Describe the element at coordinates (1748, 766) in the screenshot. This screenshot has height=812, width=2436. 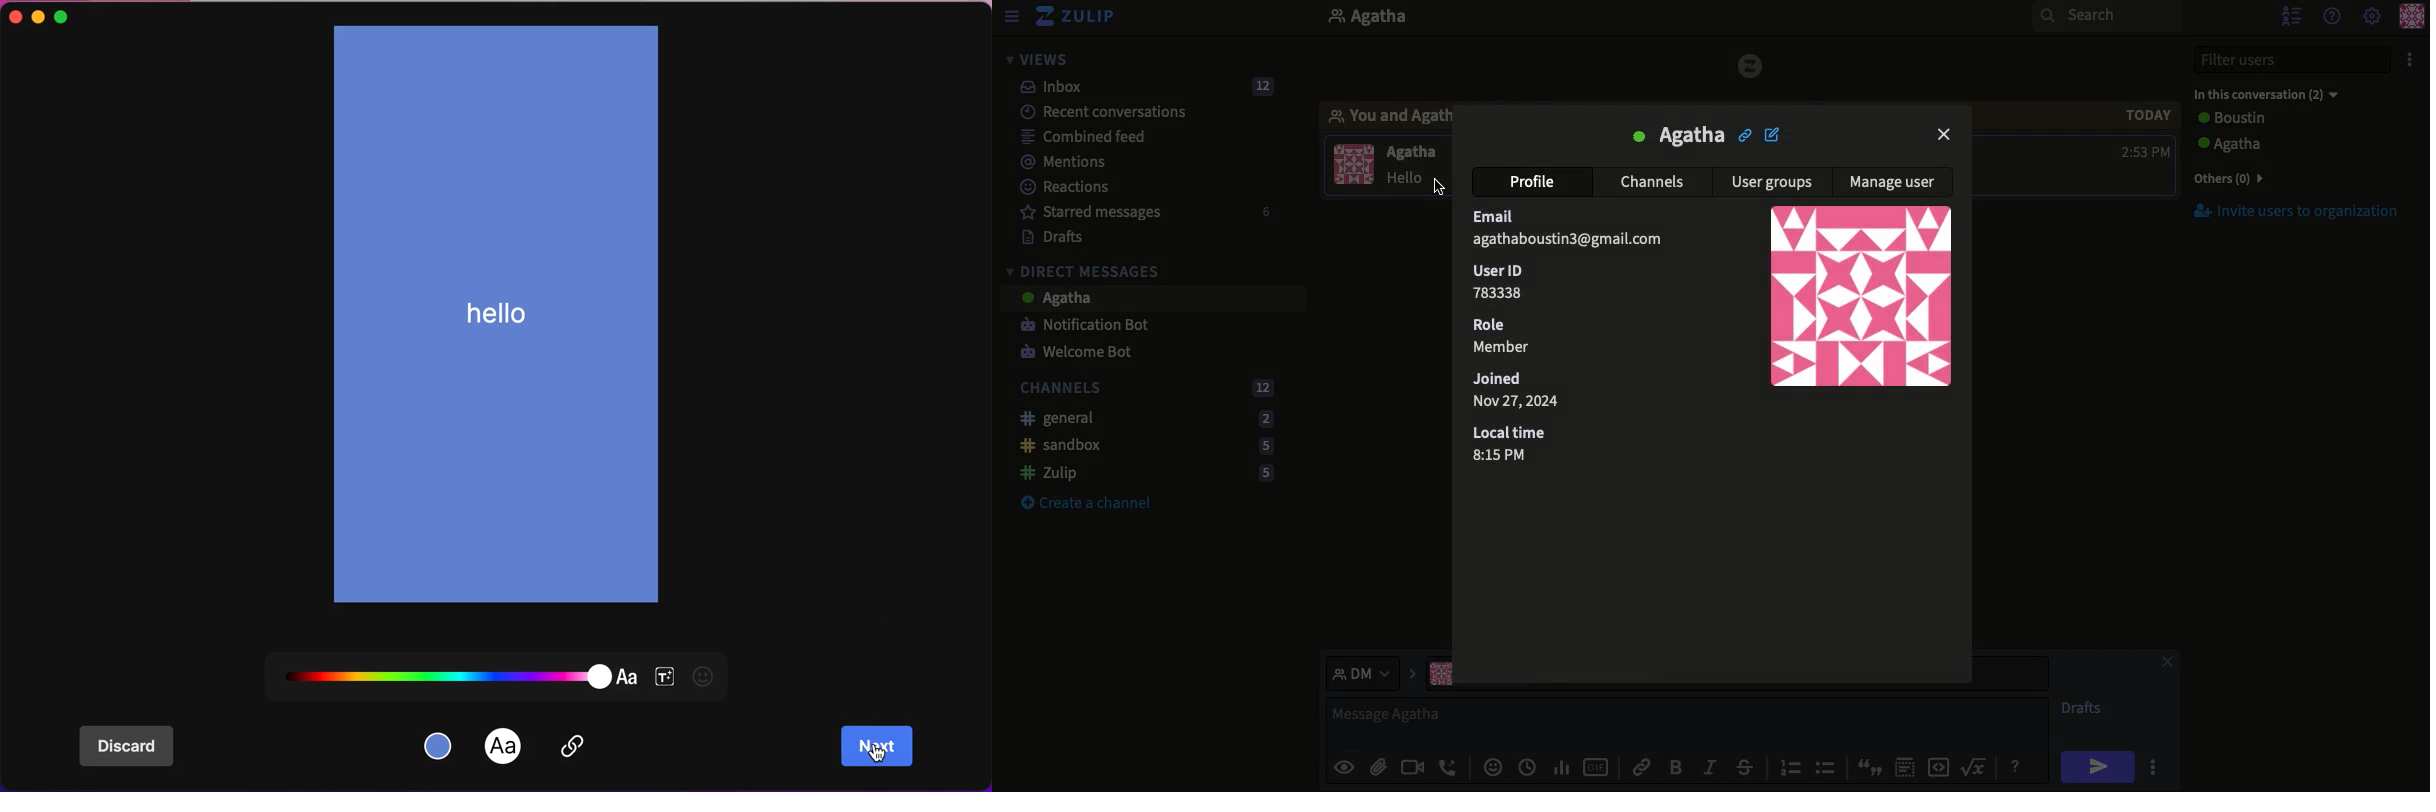
I see `Strikethrough ` at that location.